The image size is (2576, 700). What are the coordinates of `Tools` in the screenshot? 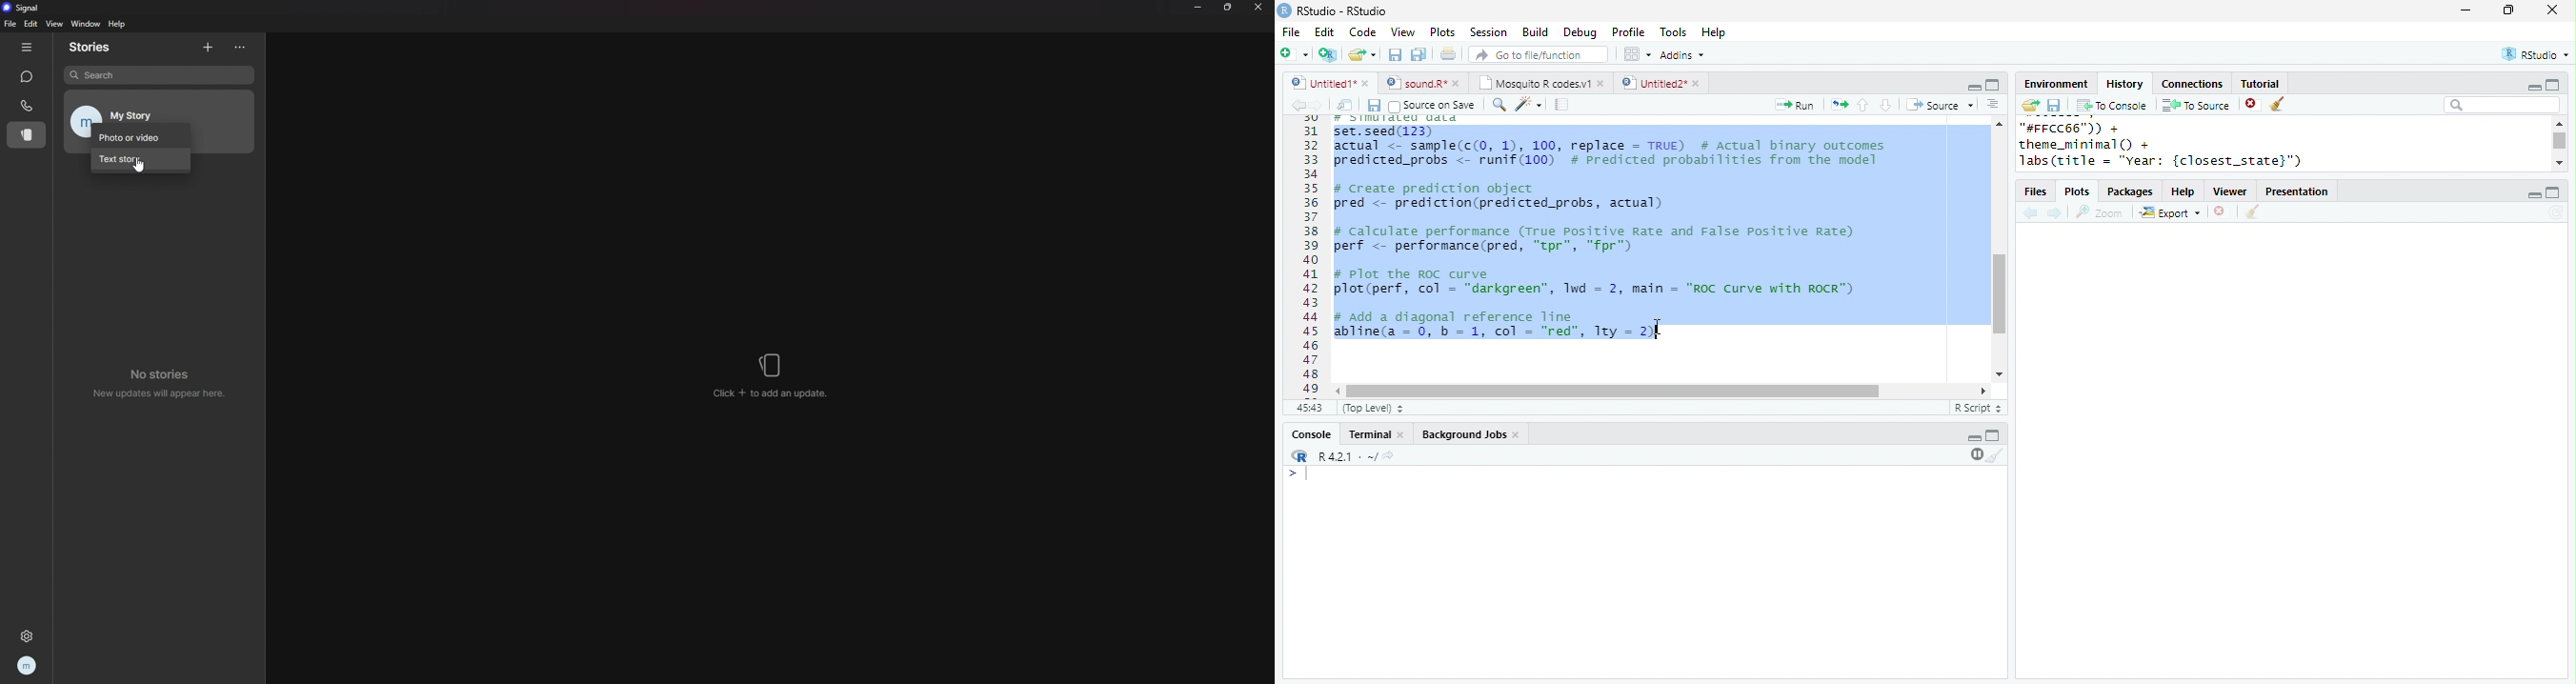 It's located at (1674, 32).